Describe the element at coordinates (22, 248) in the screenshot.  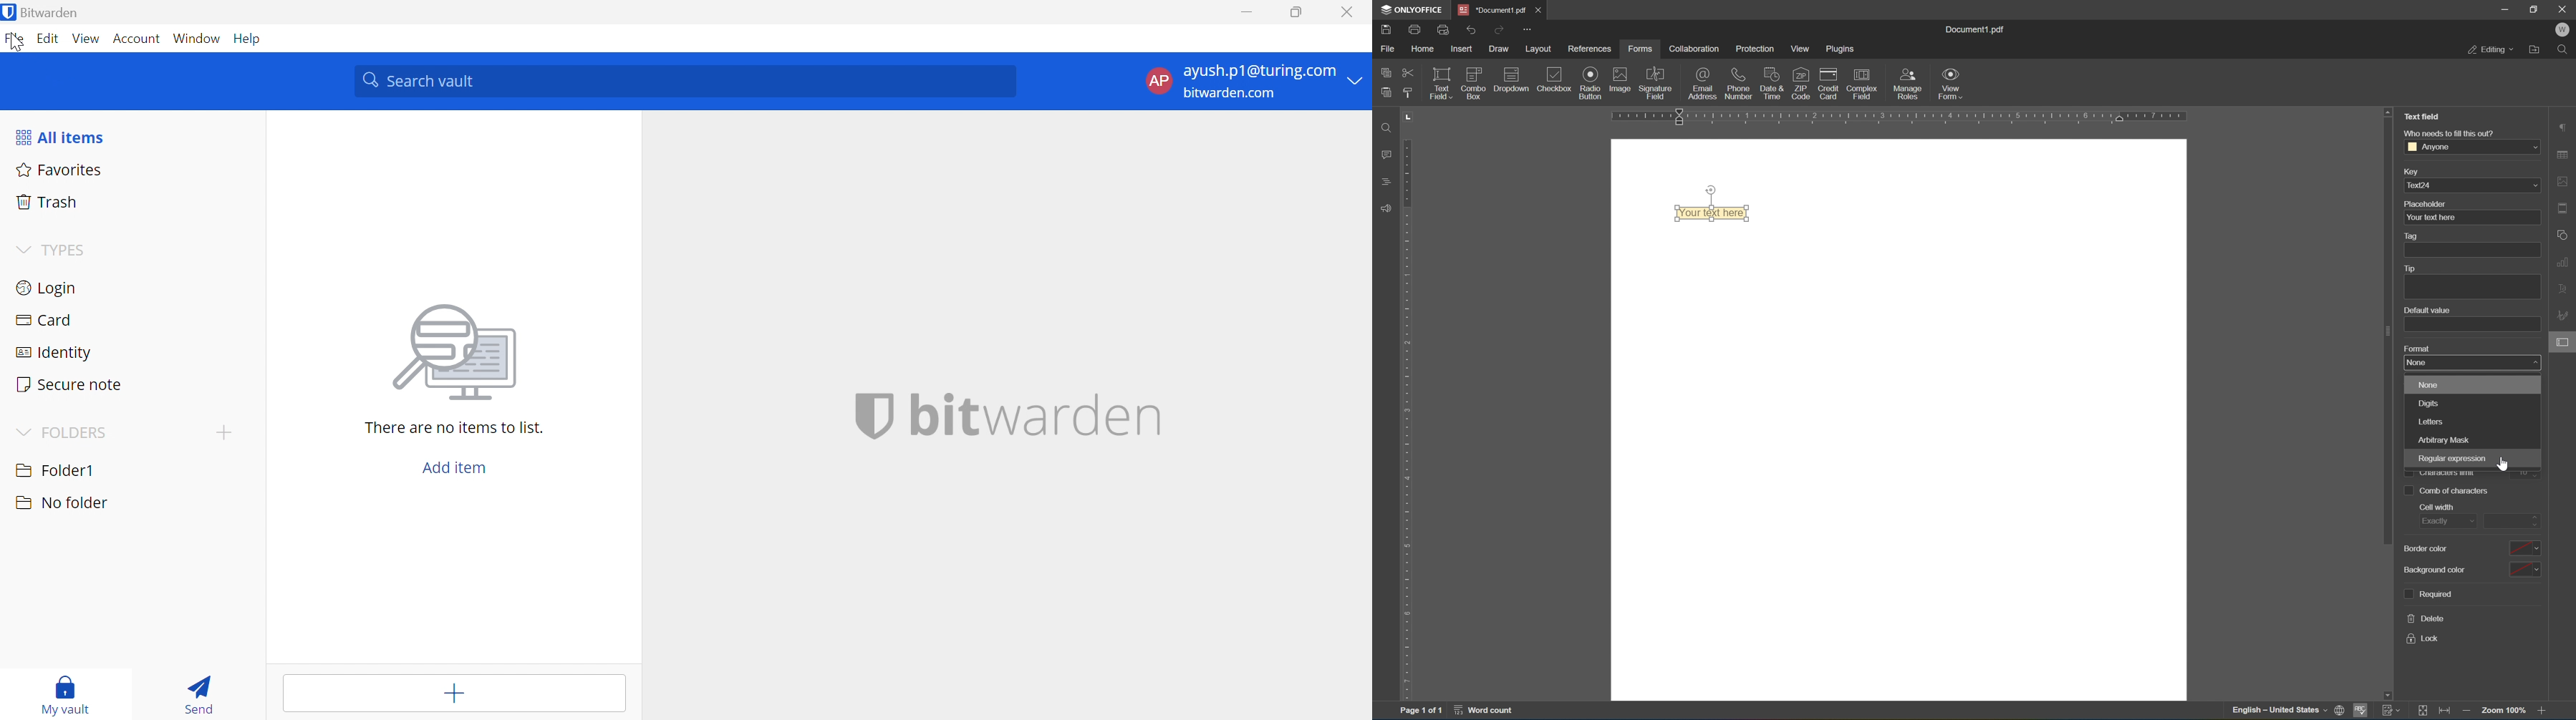
I see `Drop Down` at that location.